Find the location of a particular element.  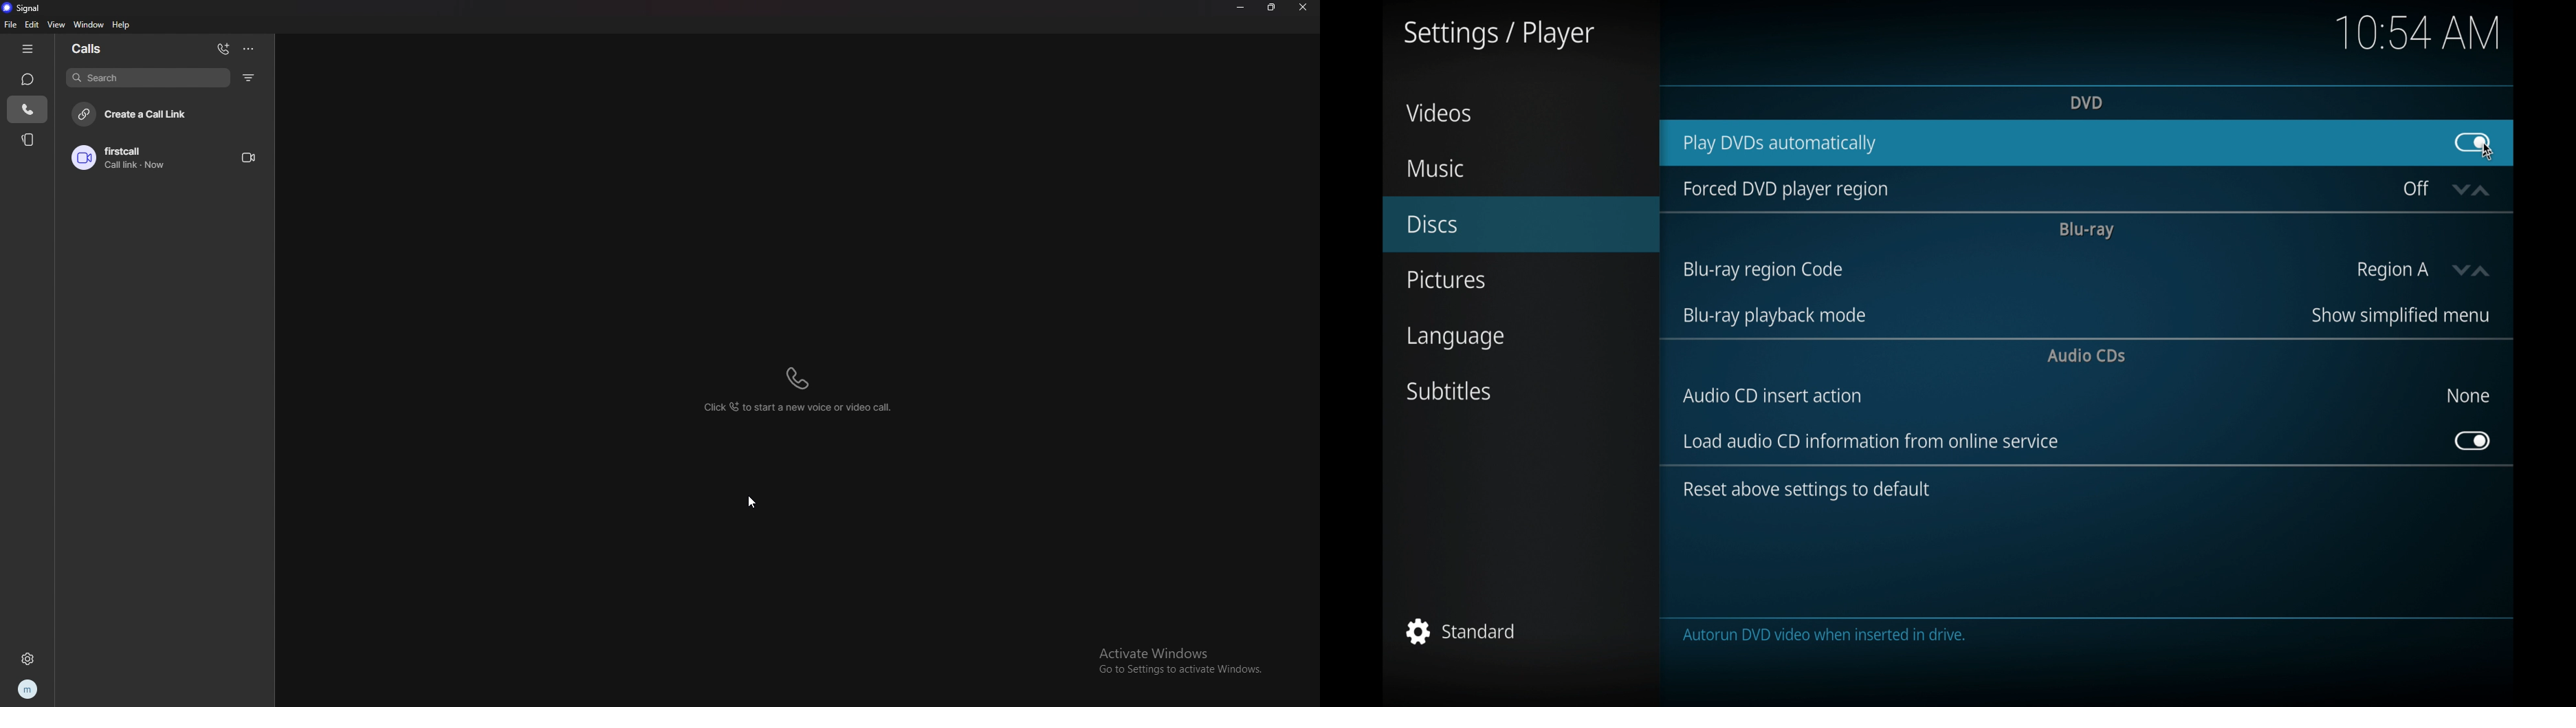

close is located at coordinates (1303, 8).